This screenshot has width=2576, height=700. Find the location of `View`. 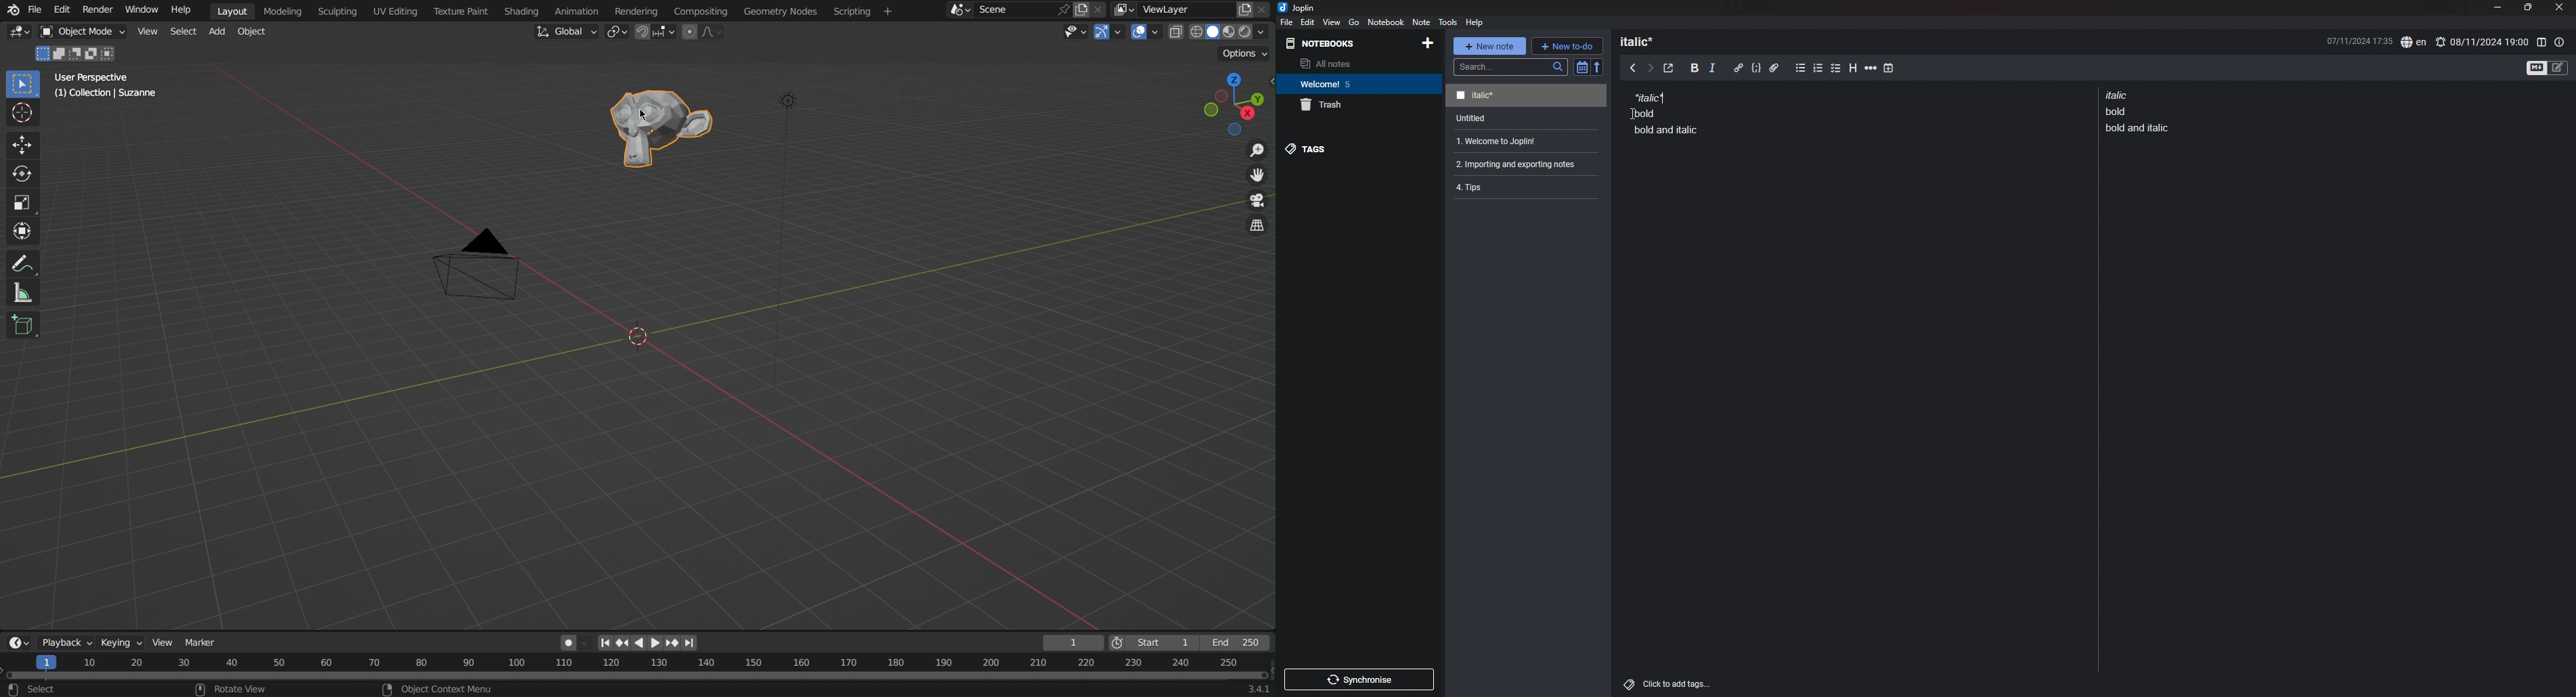

View is located at coordinates (163, 642).